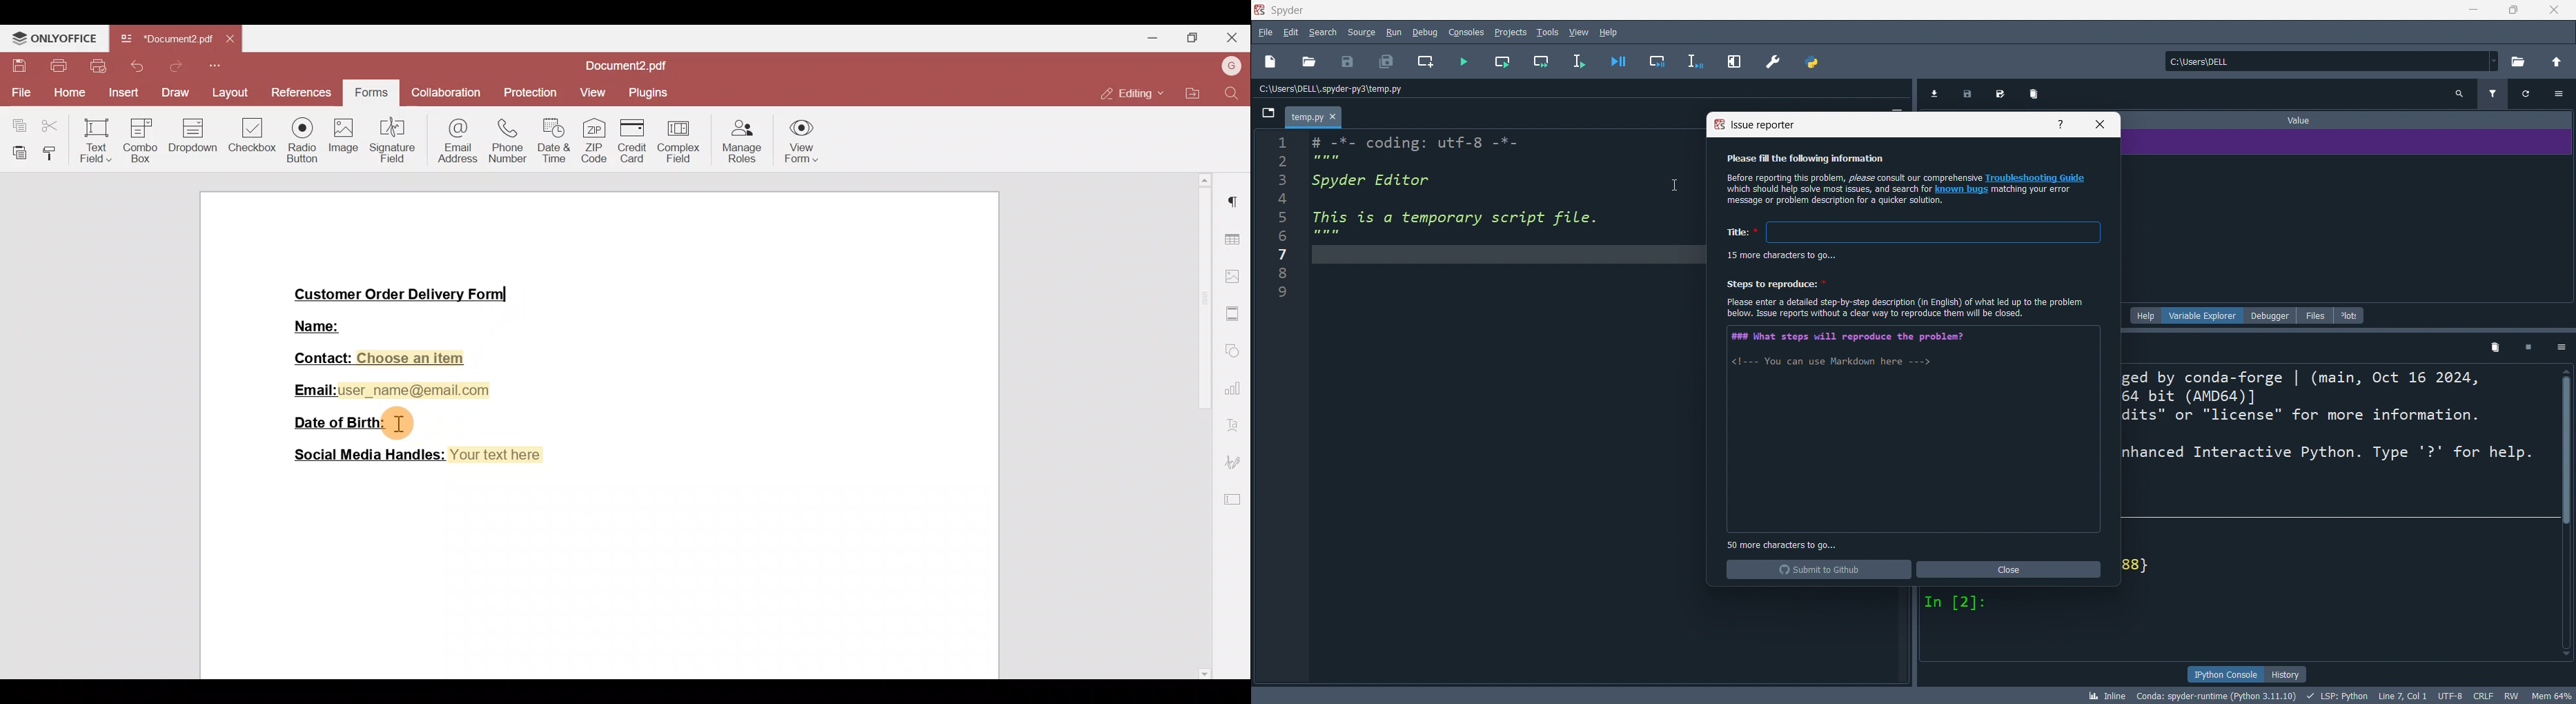  I want to click on Delete, so click(2034, 95).